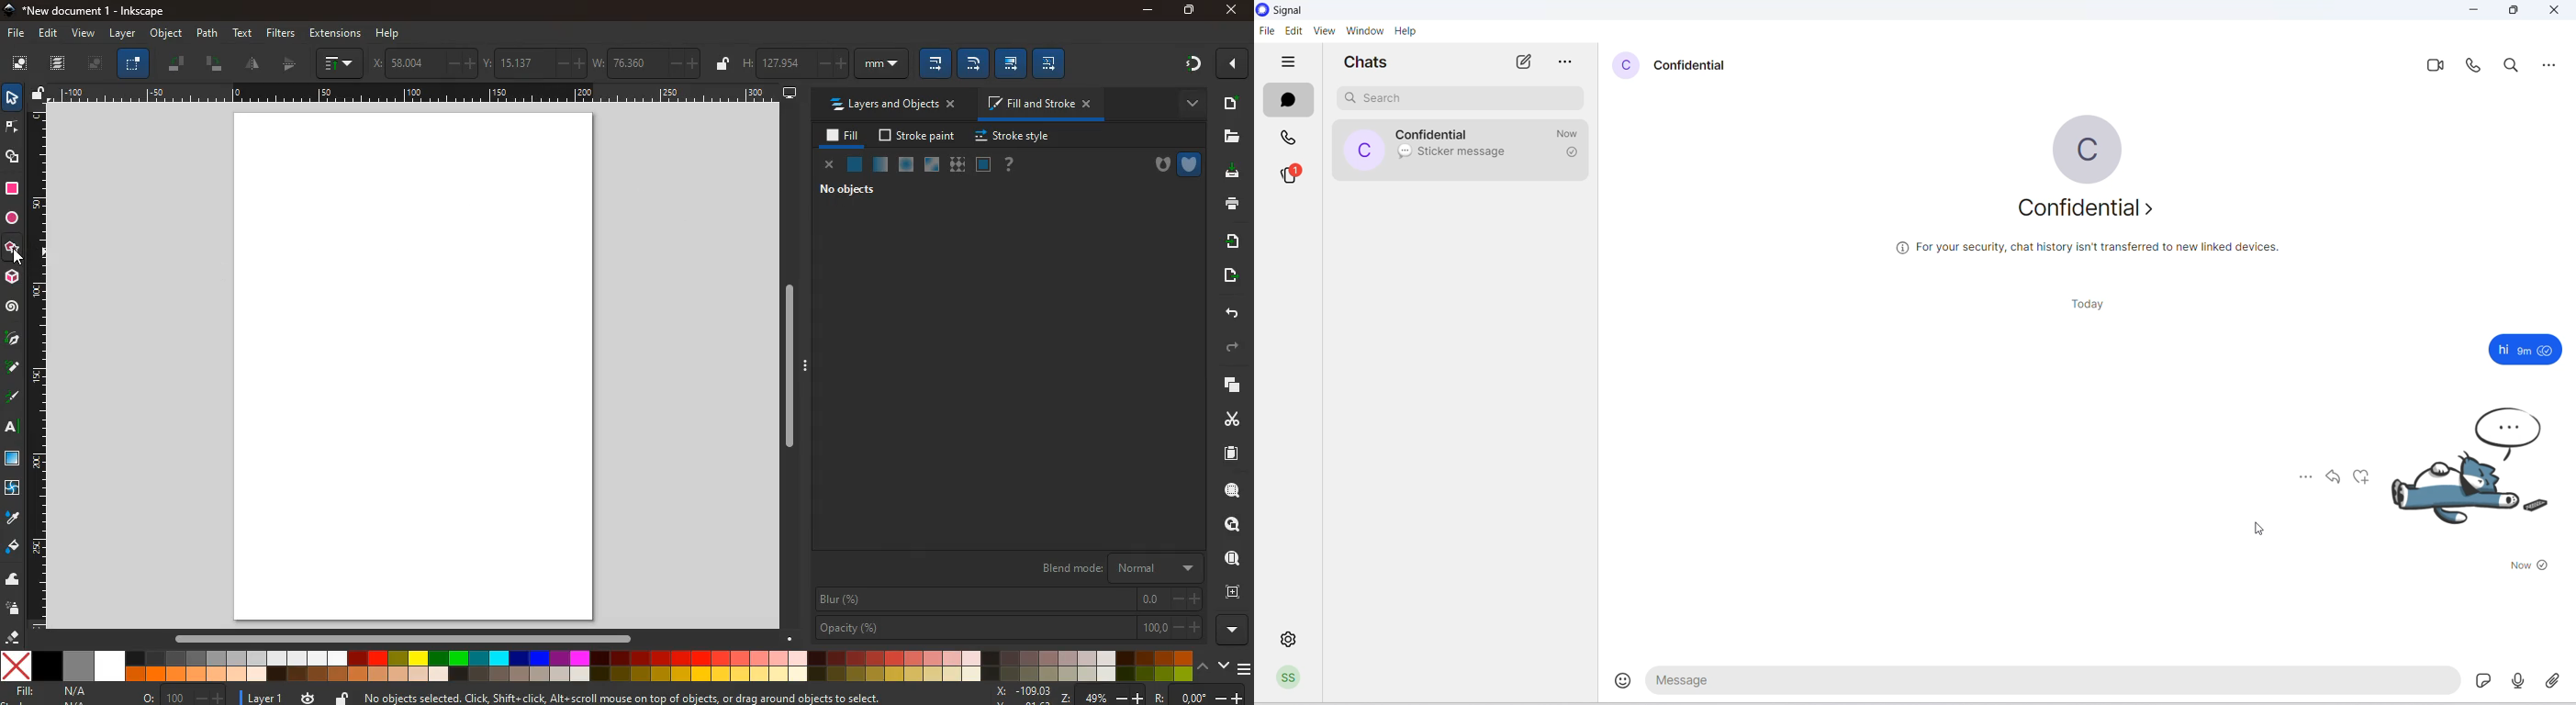 Image resolution: width=2576 pixels, height=728 pixels. What do you see at coordinates (1289, 63) in the screenshot?
I see `hide tabs` at bounding box center [1289, 63].